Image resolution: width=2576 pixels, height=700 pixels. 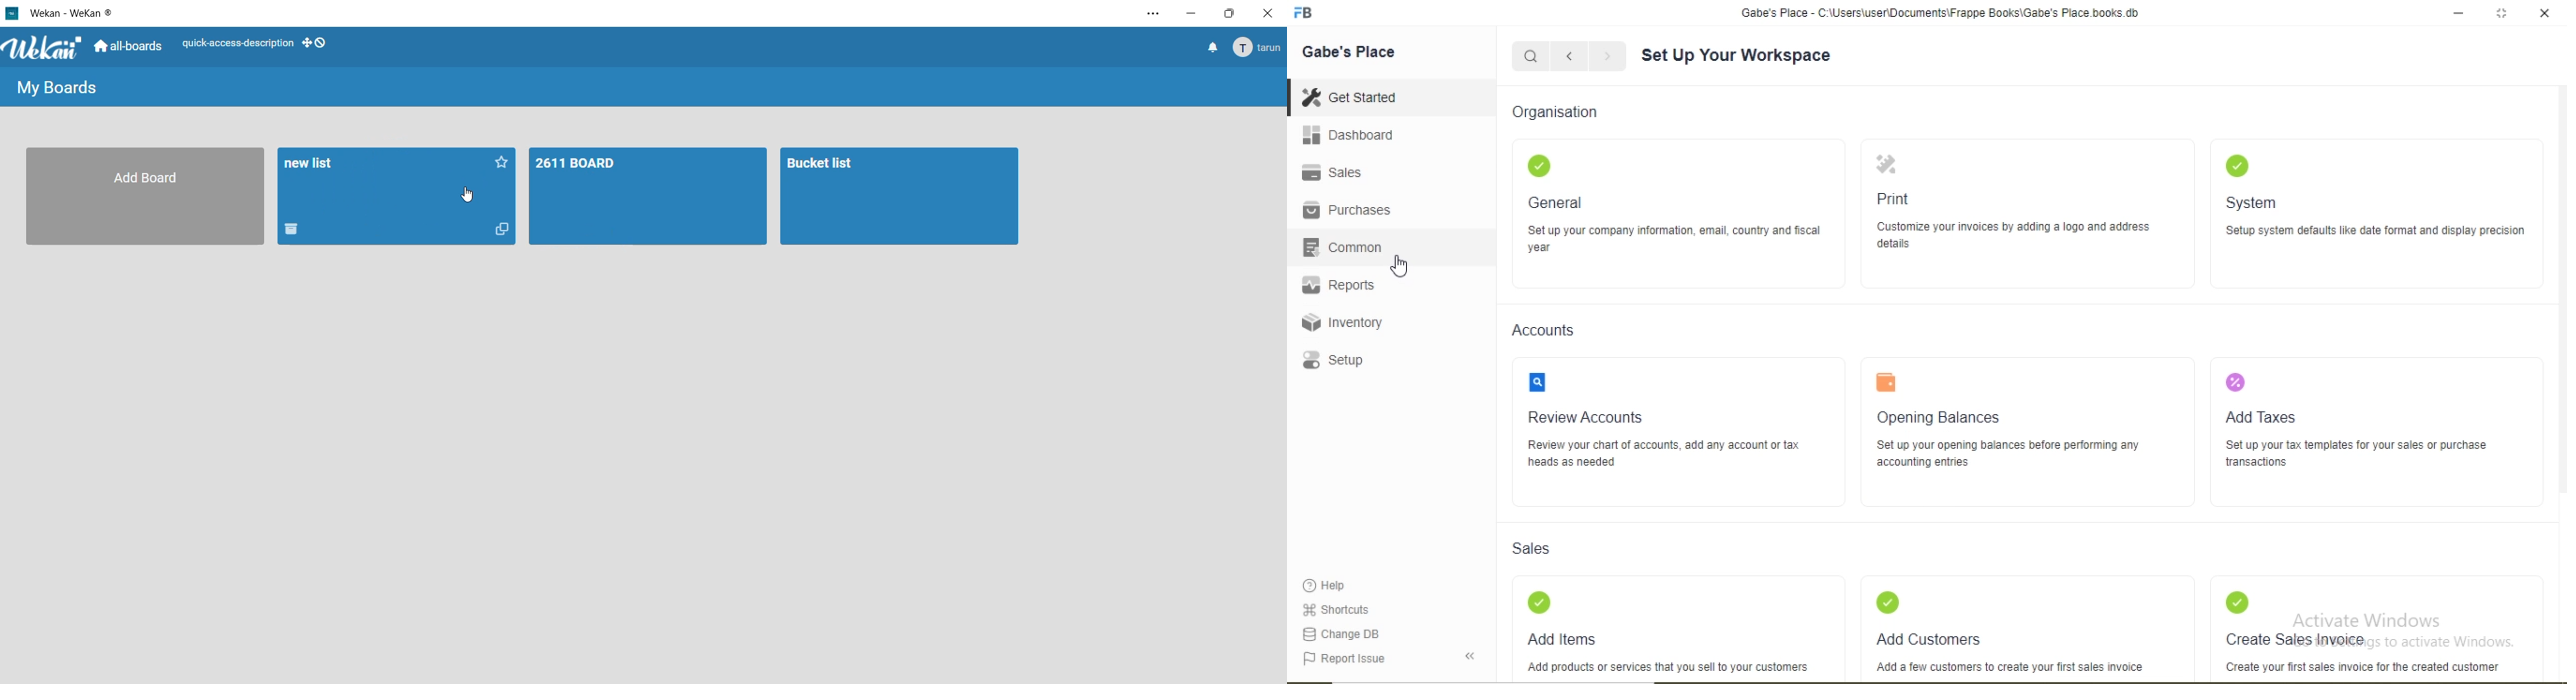 What do you see at coordinates (2009, 454) in the screenshot?
I see `Set up your opening balances before performing any accounting entries` at bounding box center [2009, 454].